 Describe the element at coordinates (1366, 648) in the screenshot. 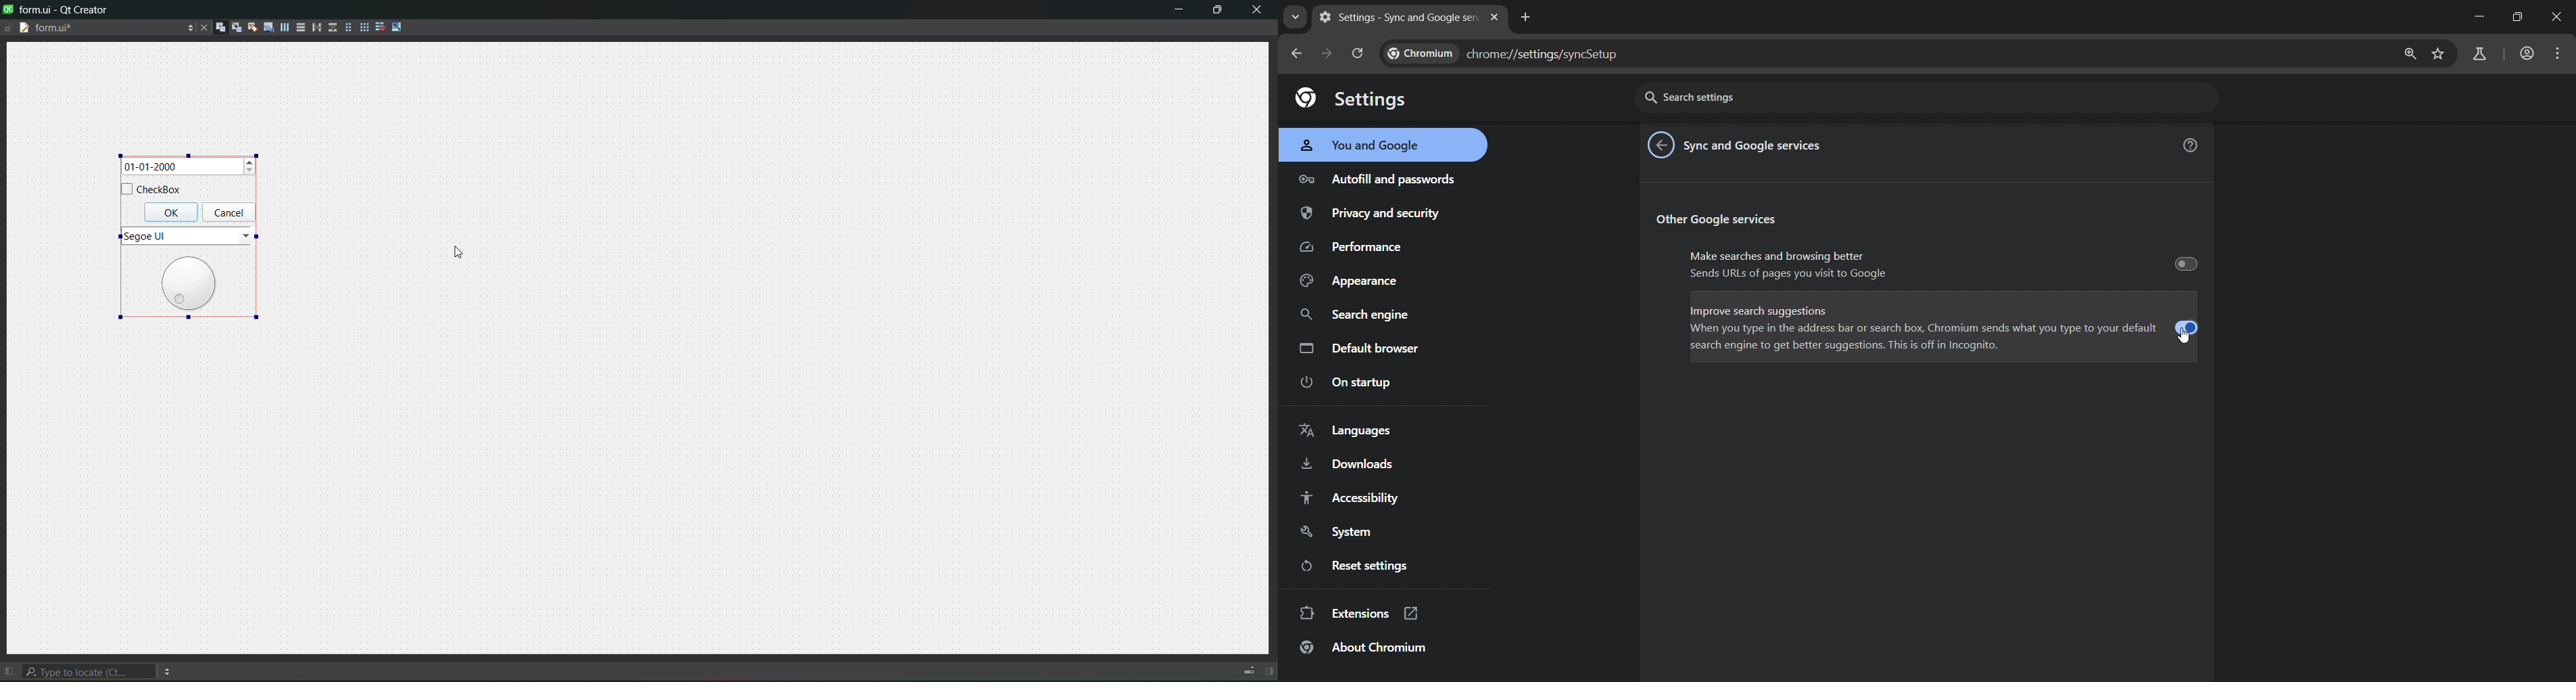

I see `about chromium` at that location.